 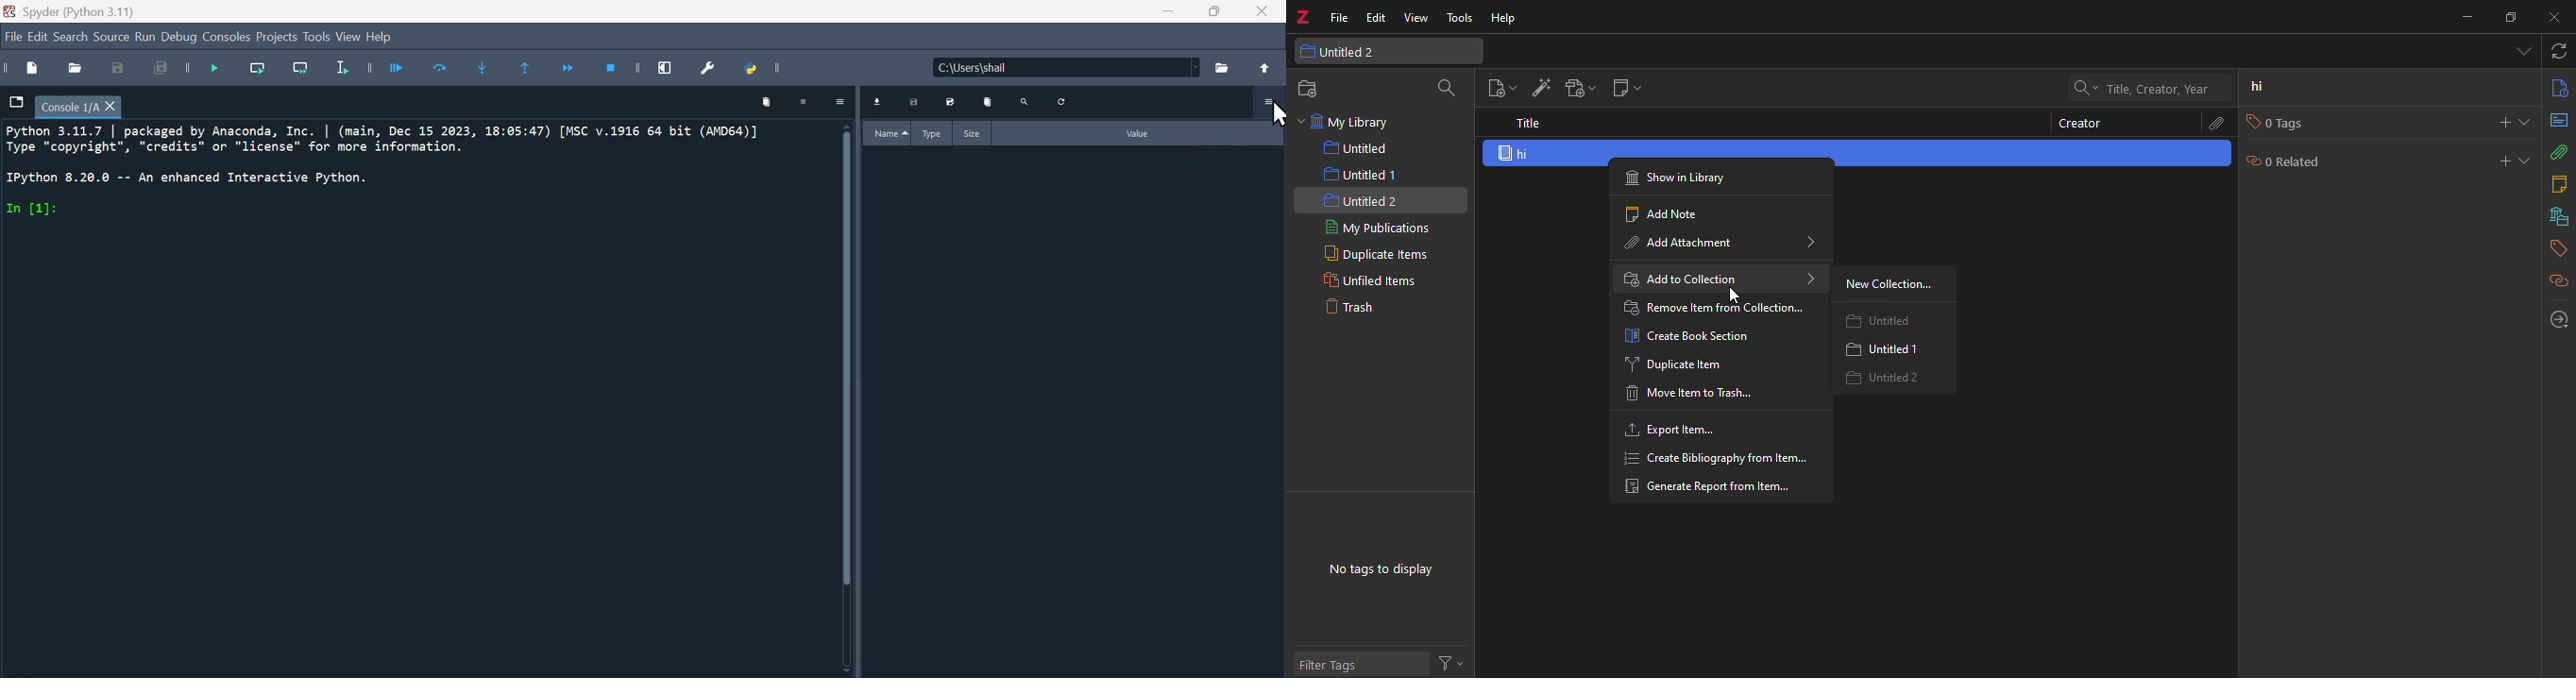 I want to click on info, so click(x=2555, y=89).